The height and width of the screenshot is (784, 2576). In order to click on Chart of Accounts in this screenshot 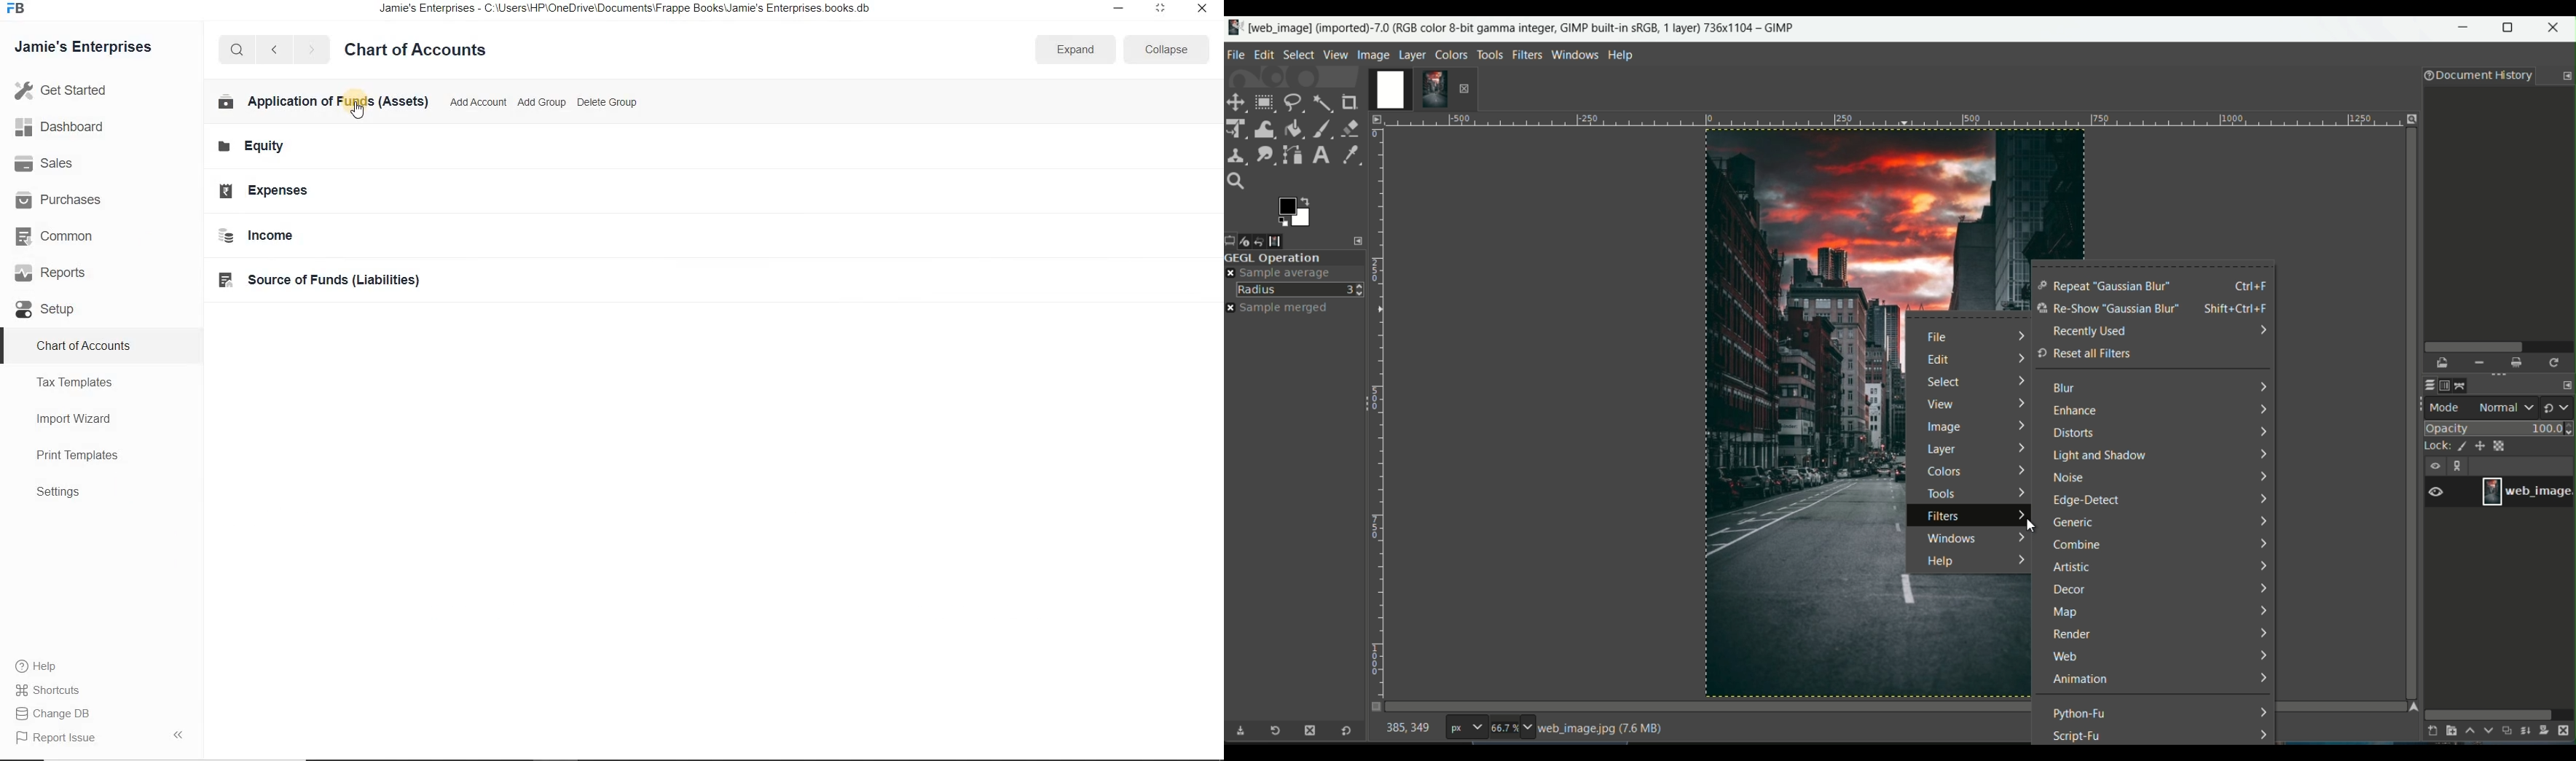, I will do `click(421, 50)`.